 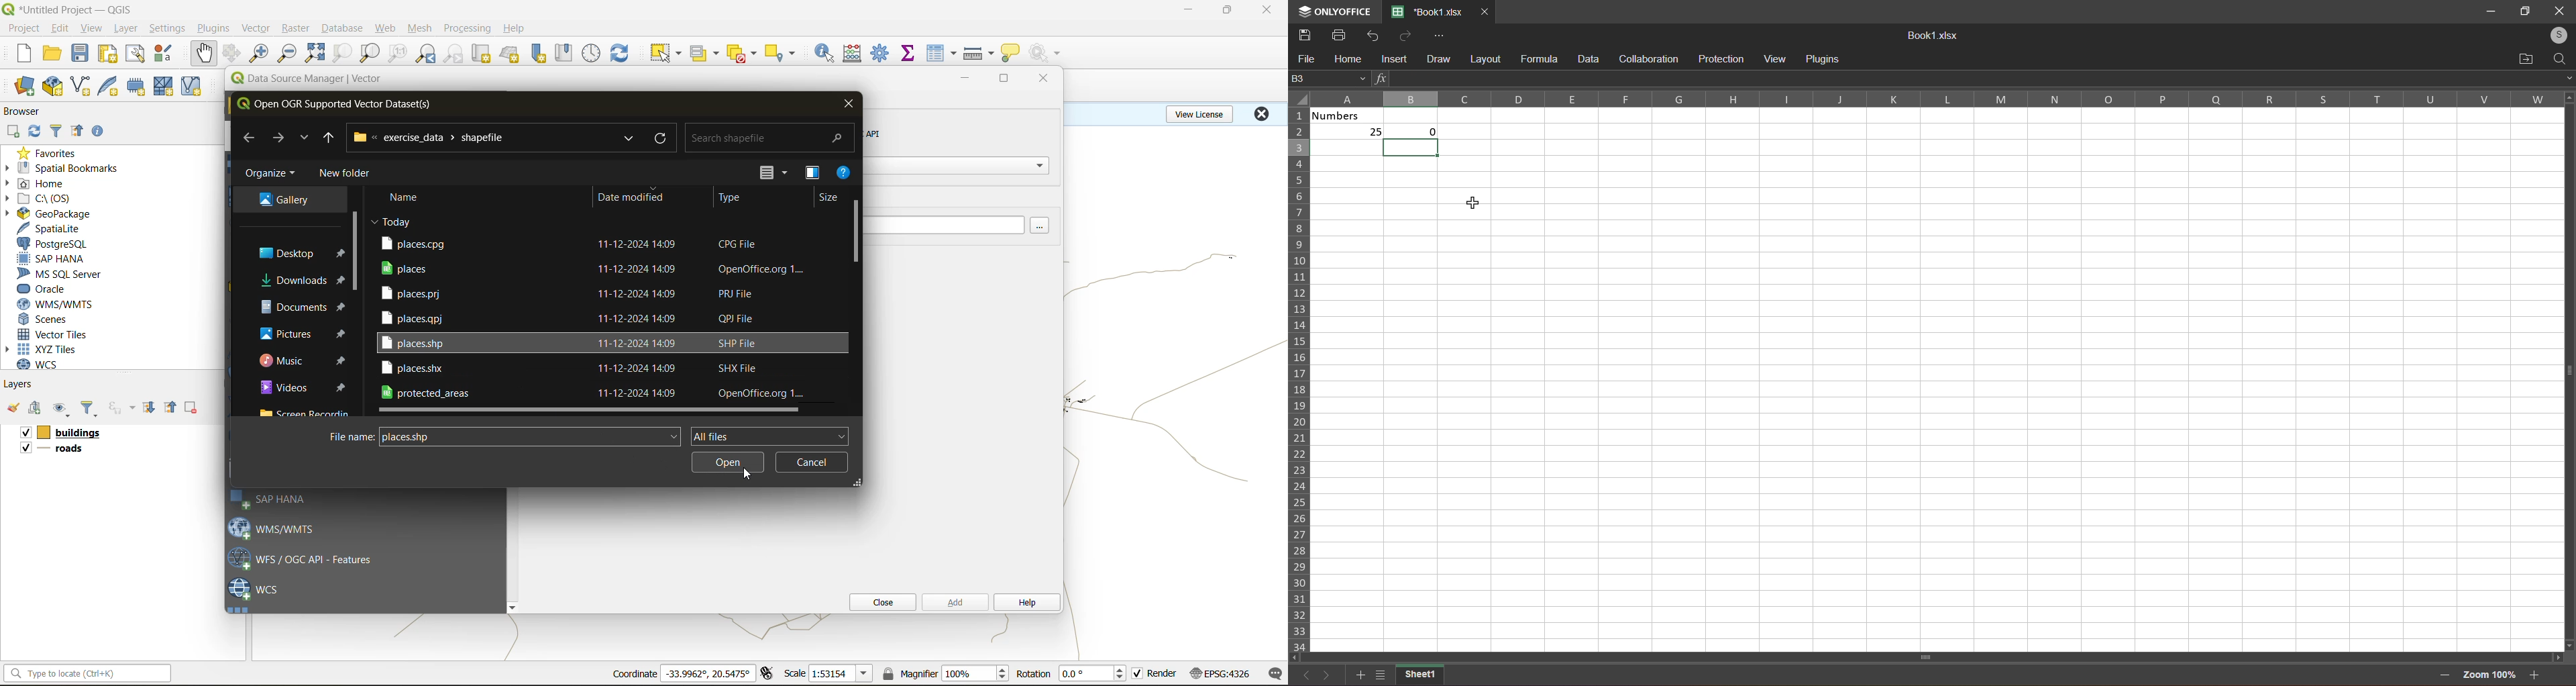 What do you see at coordinates (19, 383) in the screenshot?
I see `layers` at bounding box center [19, 383].